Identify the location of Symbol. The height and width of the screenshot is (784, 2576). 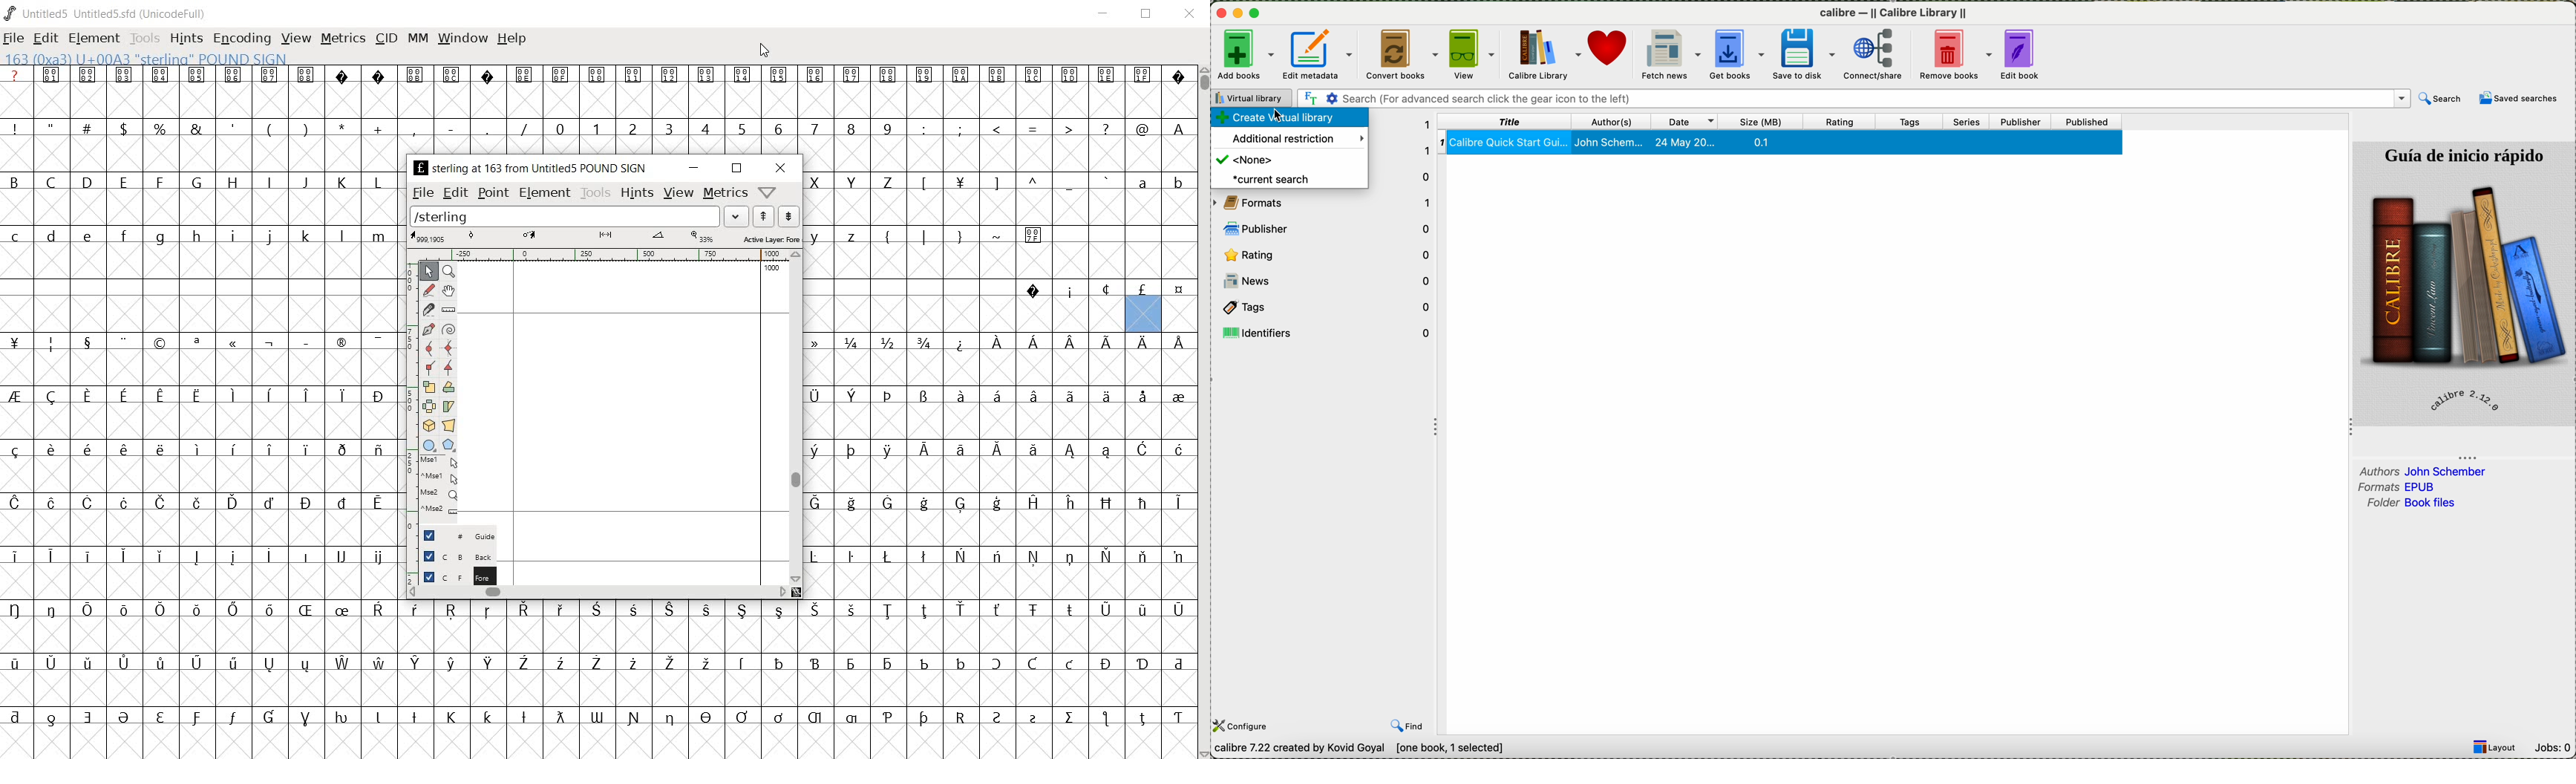
(52, 501).